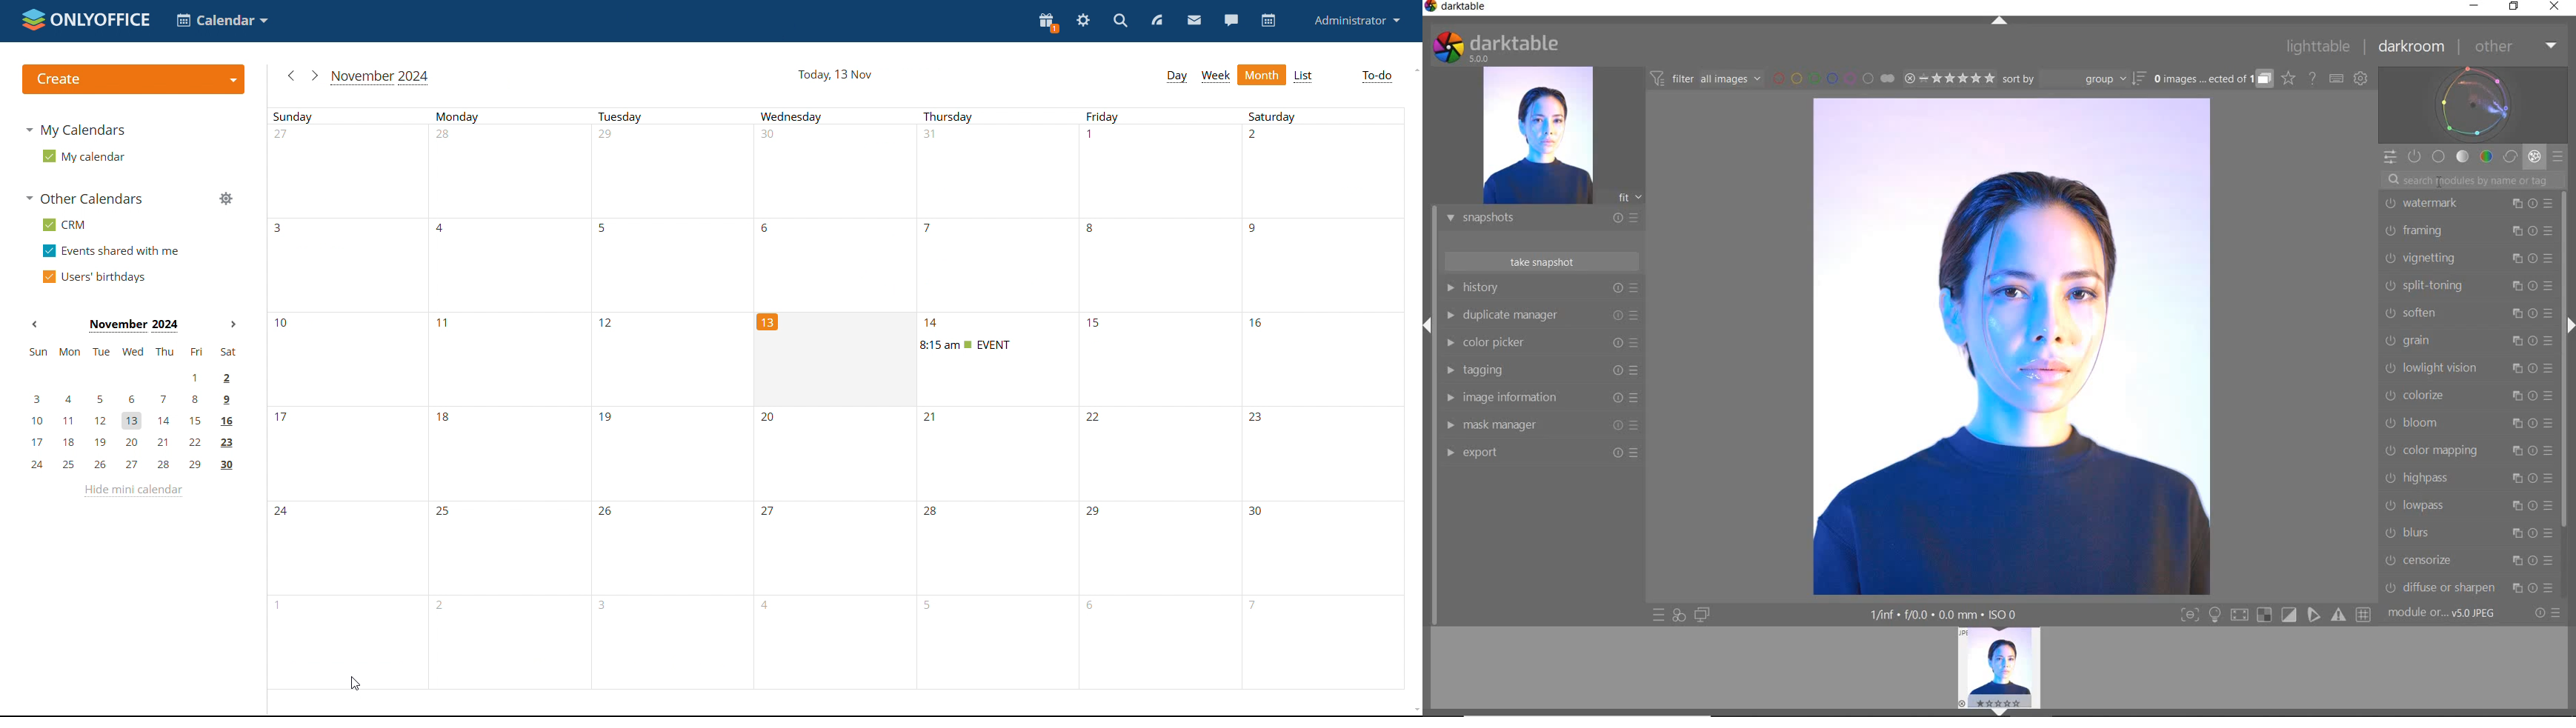 The height and width of the screenshot is (728, 2576). I want to click on mini calendar, so click(131, 410).